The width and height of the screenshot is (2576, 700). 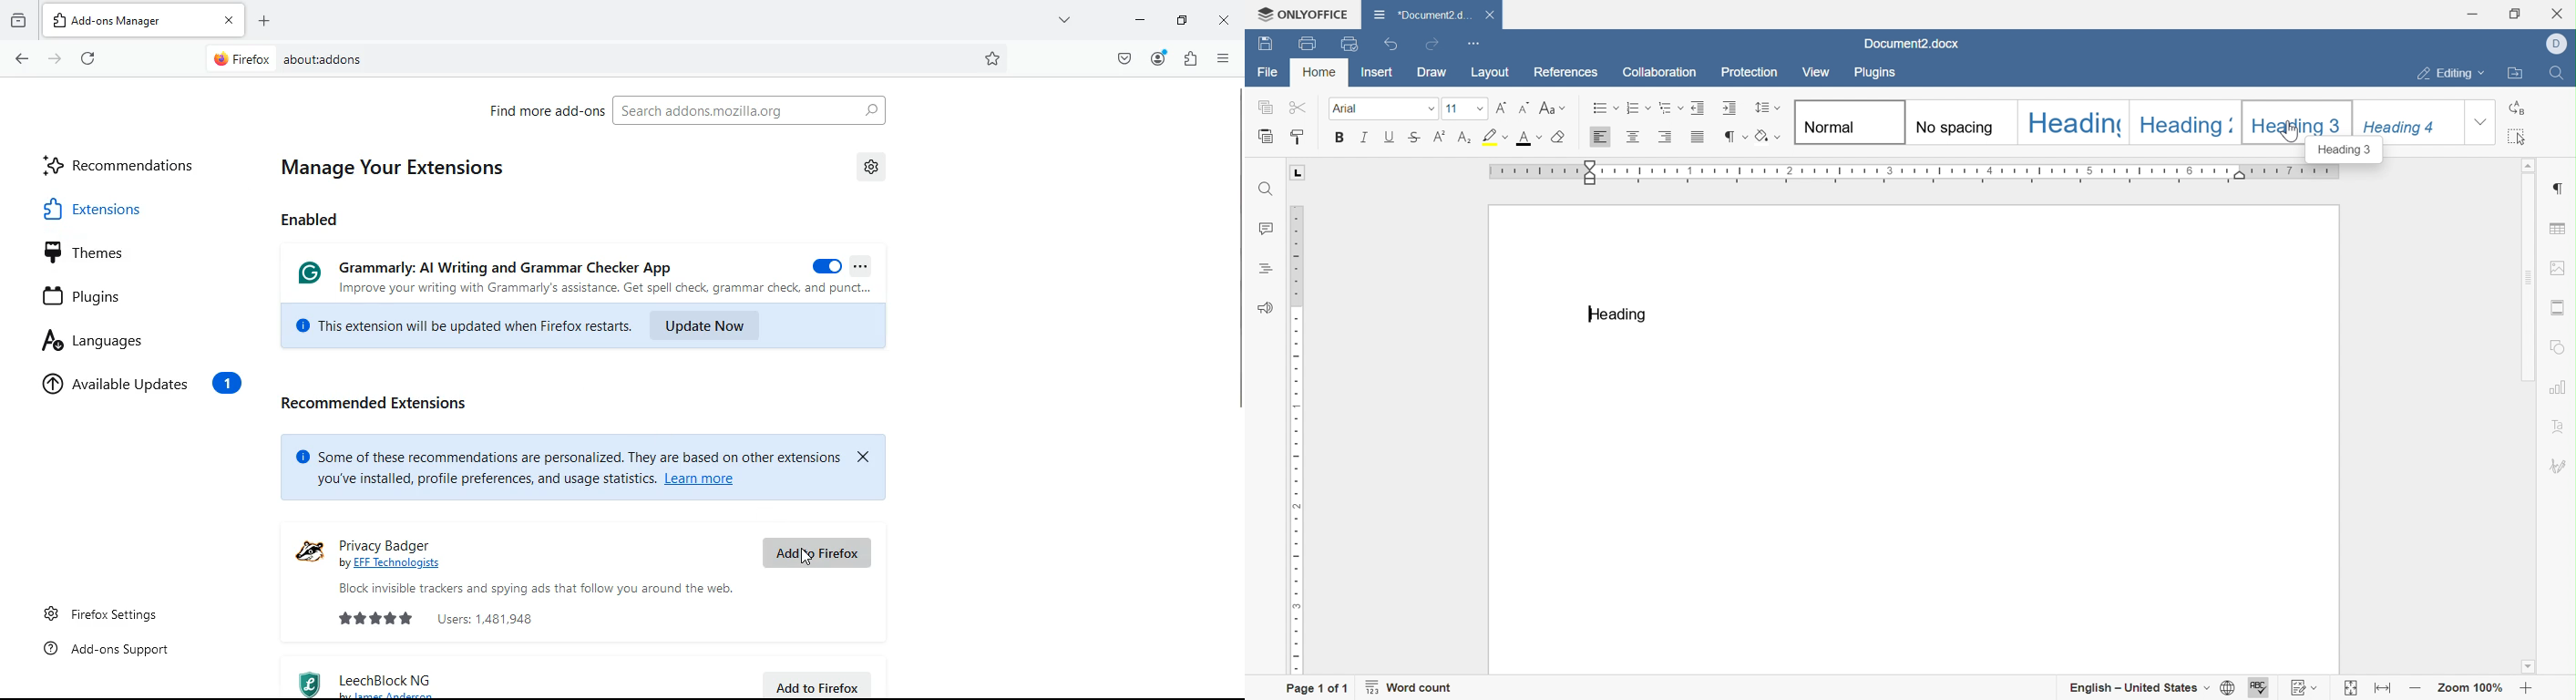 I want to click on Text Art settings, so click(x=2562, y=421).